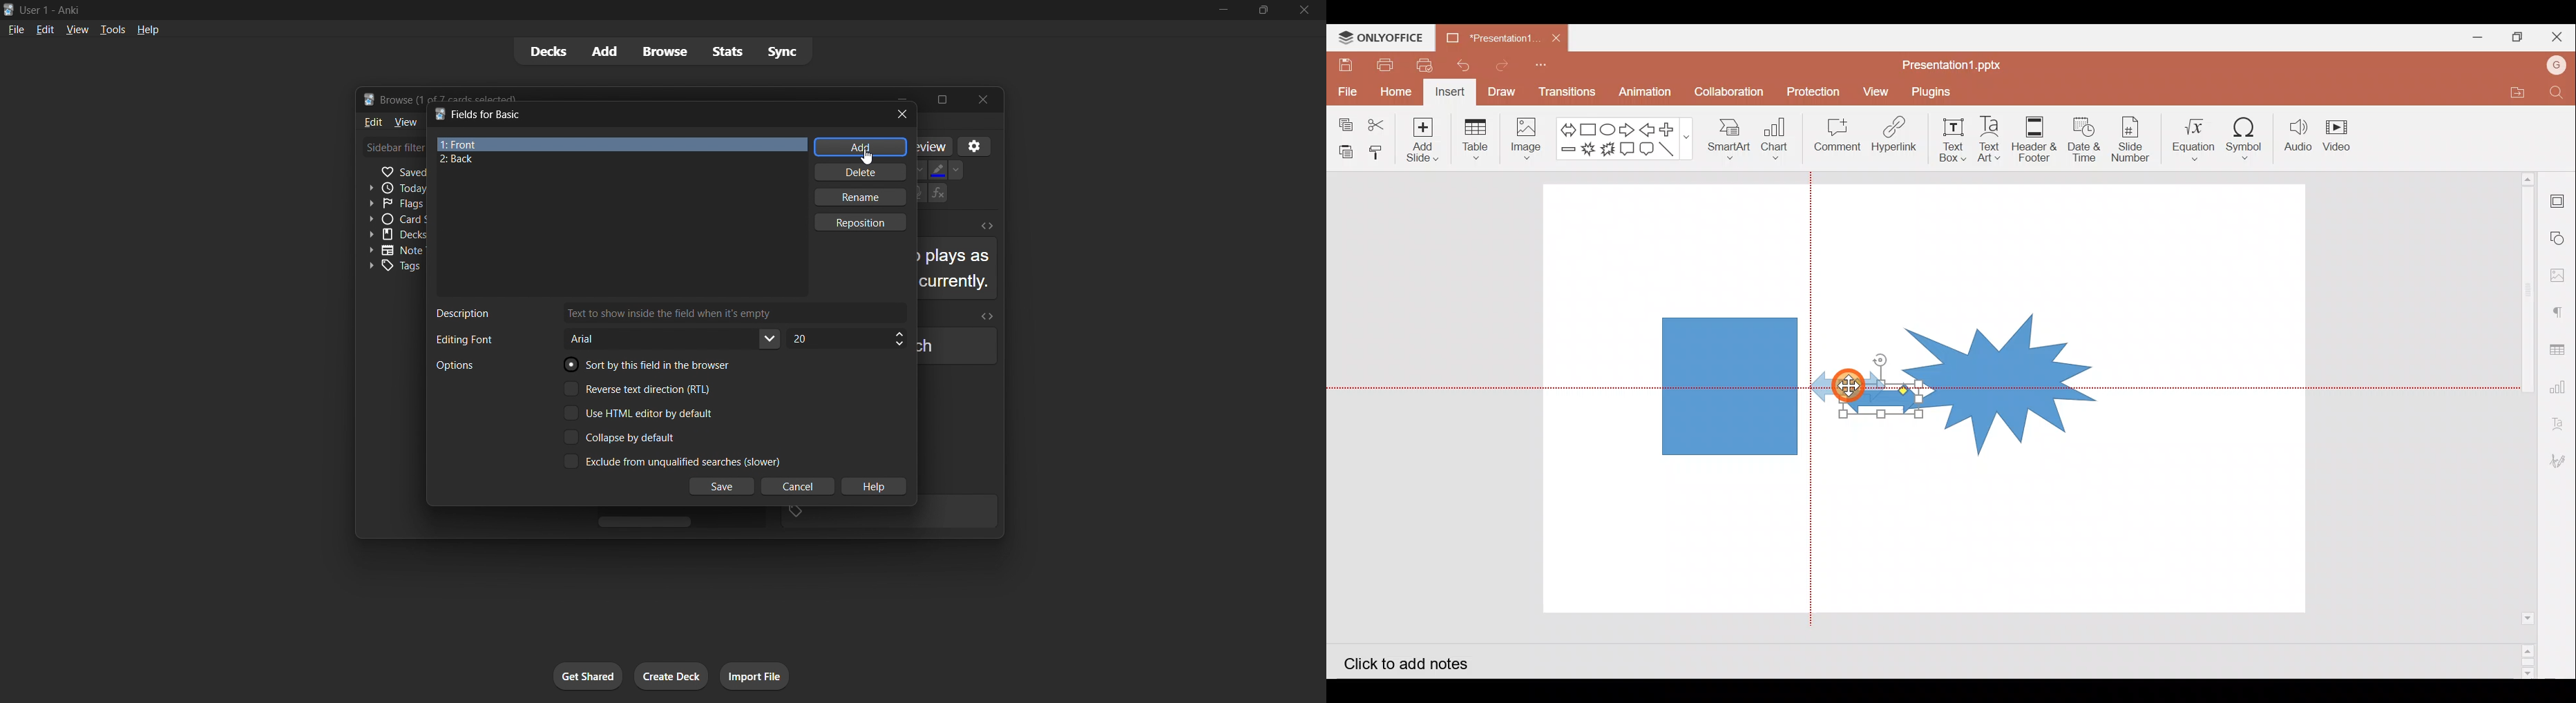  What do you see at coordinates (638, 436) in the screenshot?
I see `Collapse by default` at bounding box center [638, 436].